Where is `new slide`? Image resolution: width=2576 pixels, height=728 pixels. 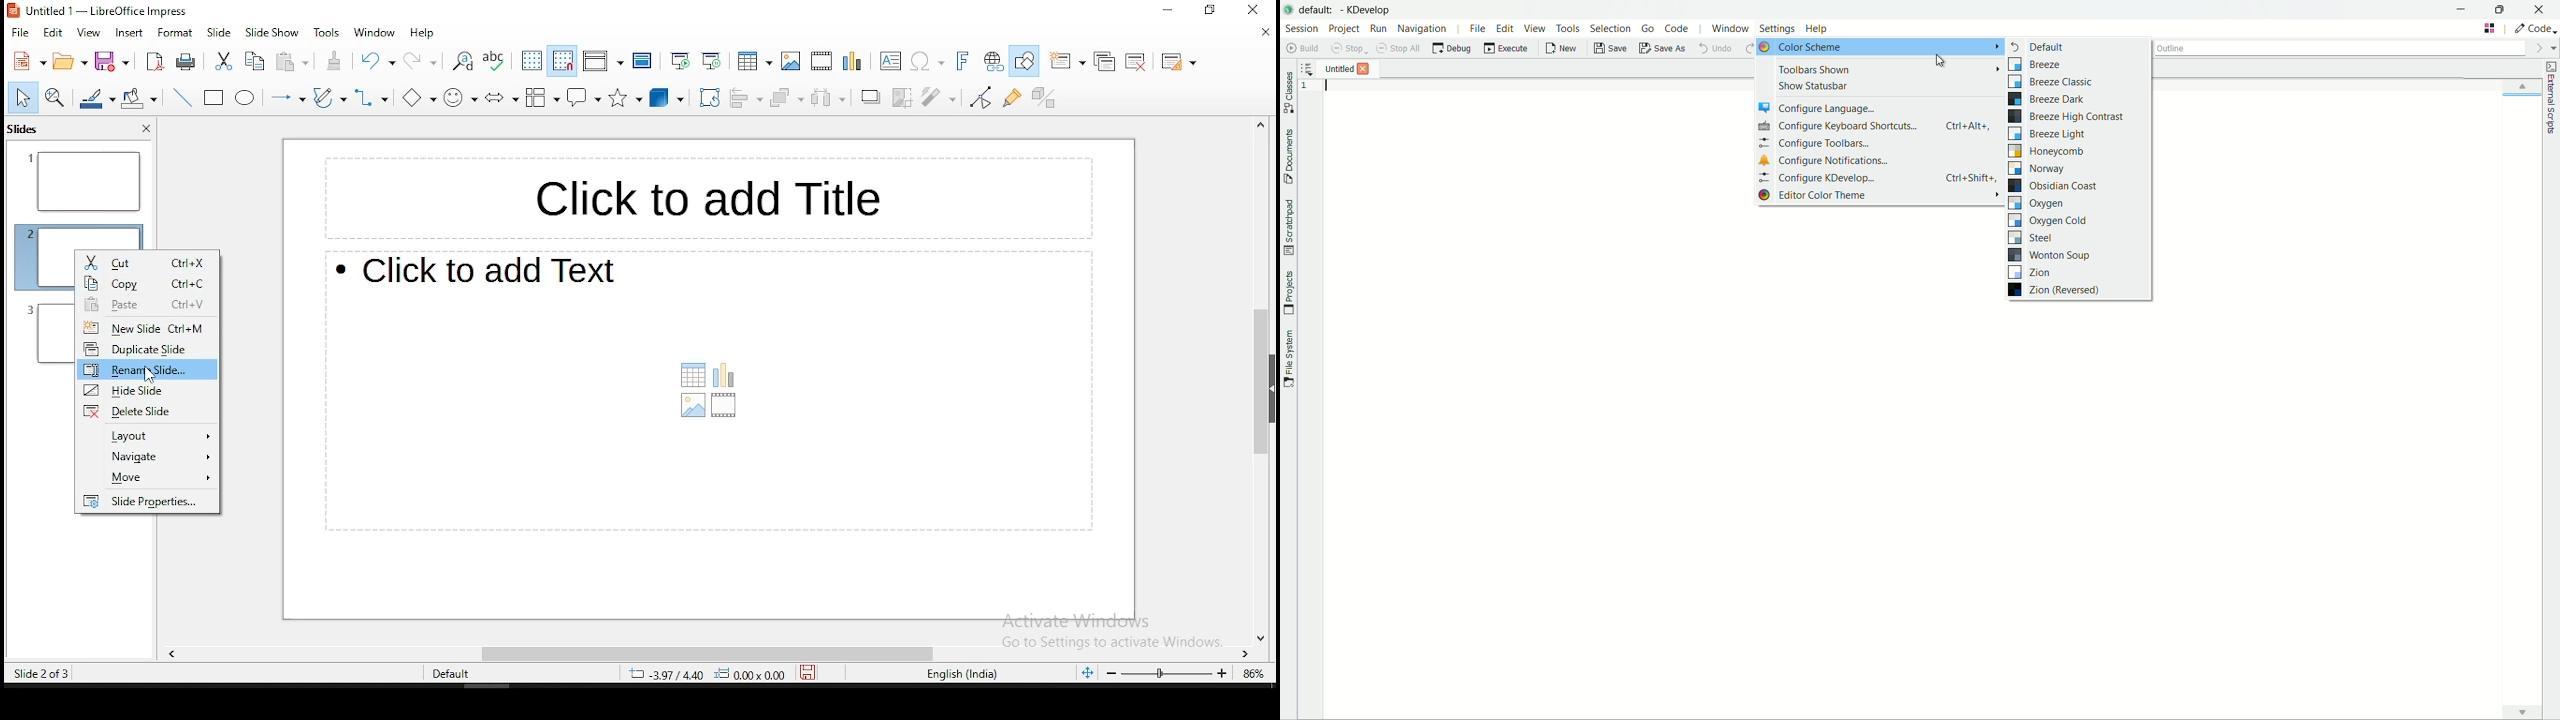 new slide is located at coordinates (146, 326).